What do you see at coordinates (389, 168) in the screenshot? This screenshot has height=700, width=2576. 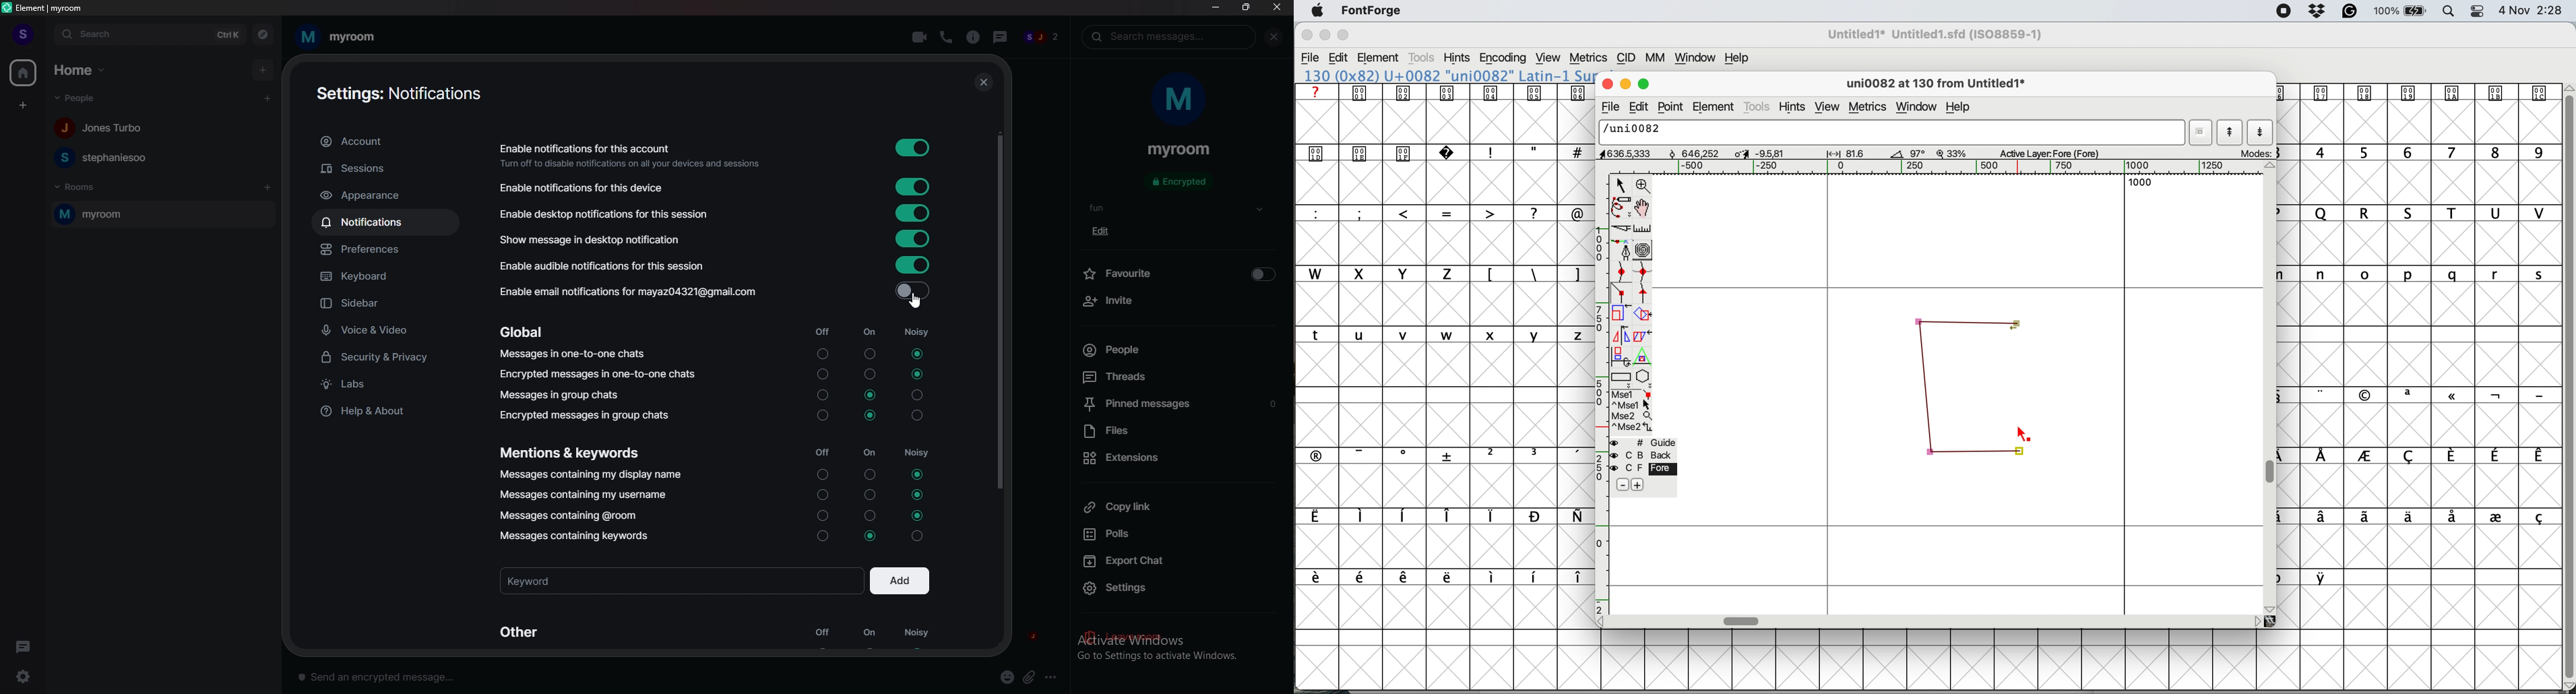 I see `sessions` at bounding box center [389, 168].